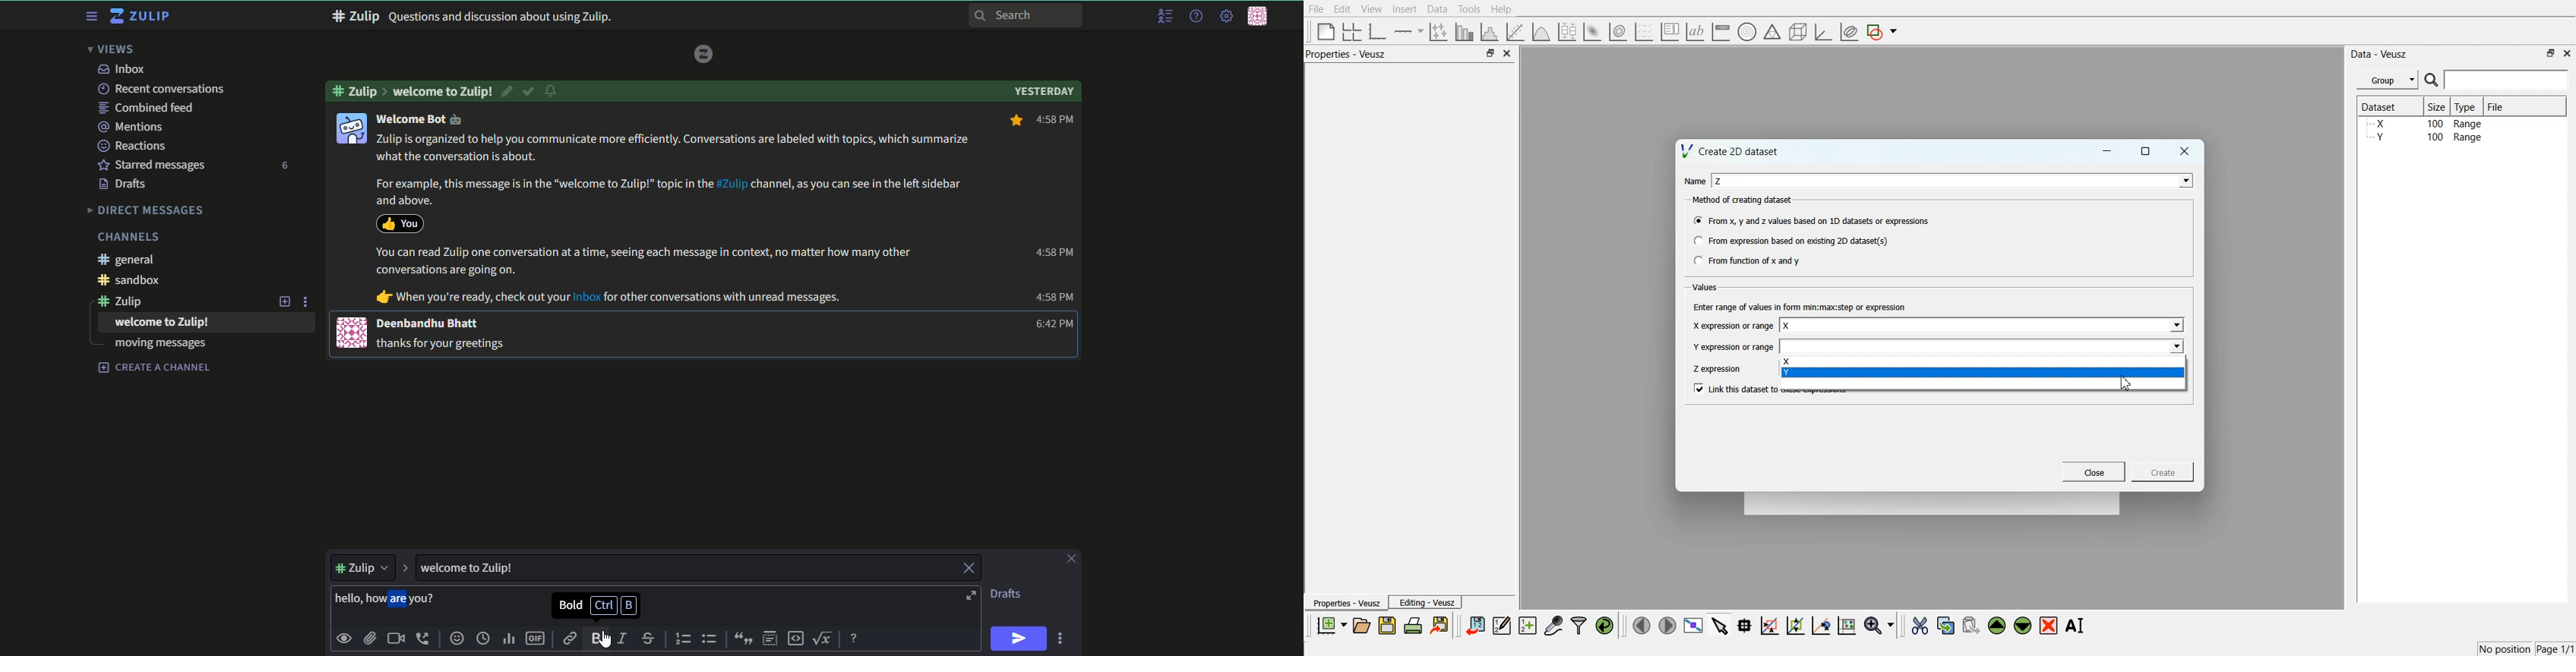 This screenshot has height=672, width=2576. Describe the element at coordinates (1670, 32) in the screenshot. I see `Plot key` at that location.